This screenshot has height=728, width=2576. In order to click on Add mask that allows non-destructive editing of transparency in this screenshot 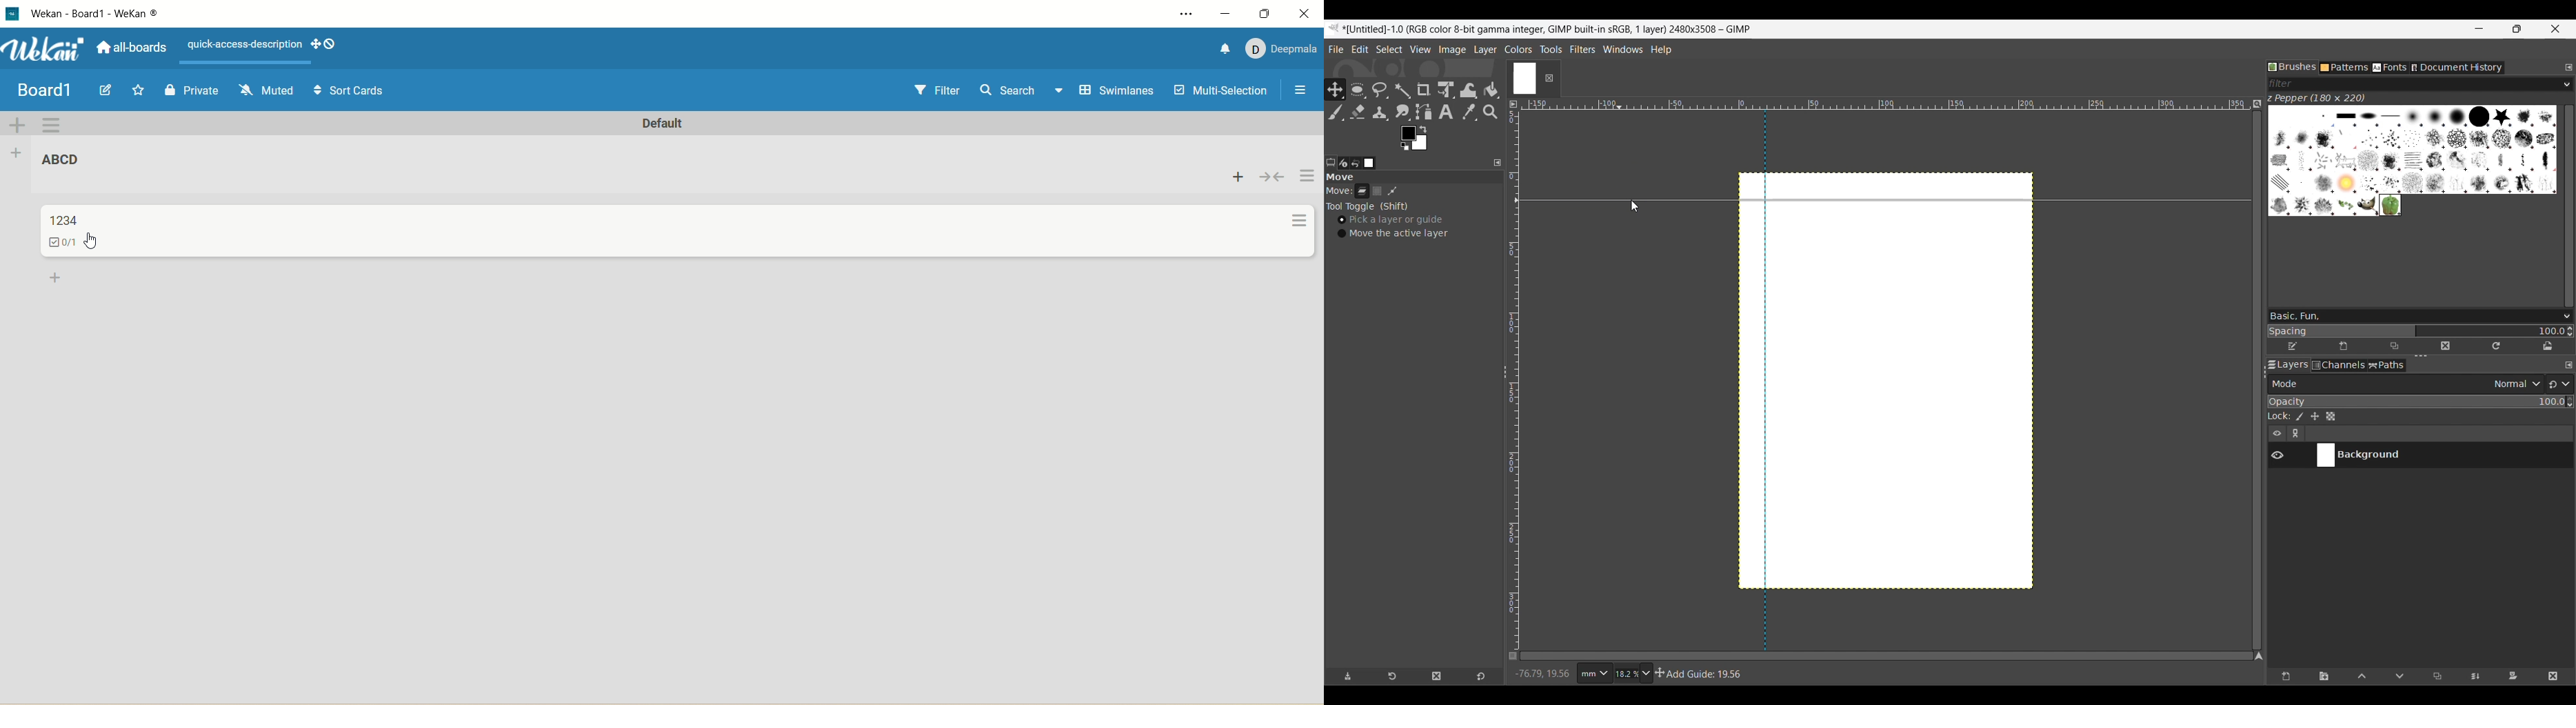, I will do `click(2513, 677)`.